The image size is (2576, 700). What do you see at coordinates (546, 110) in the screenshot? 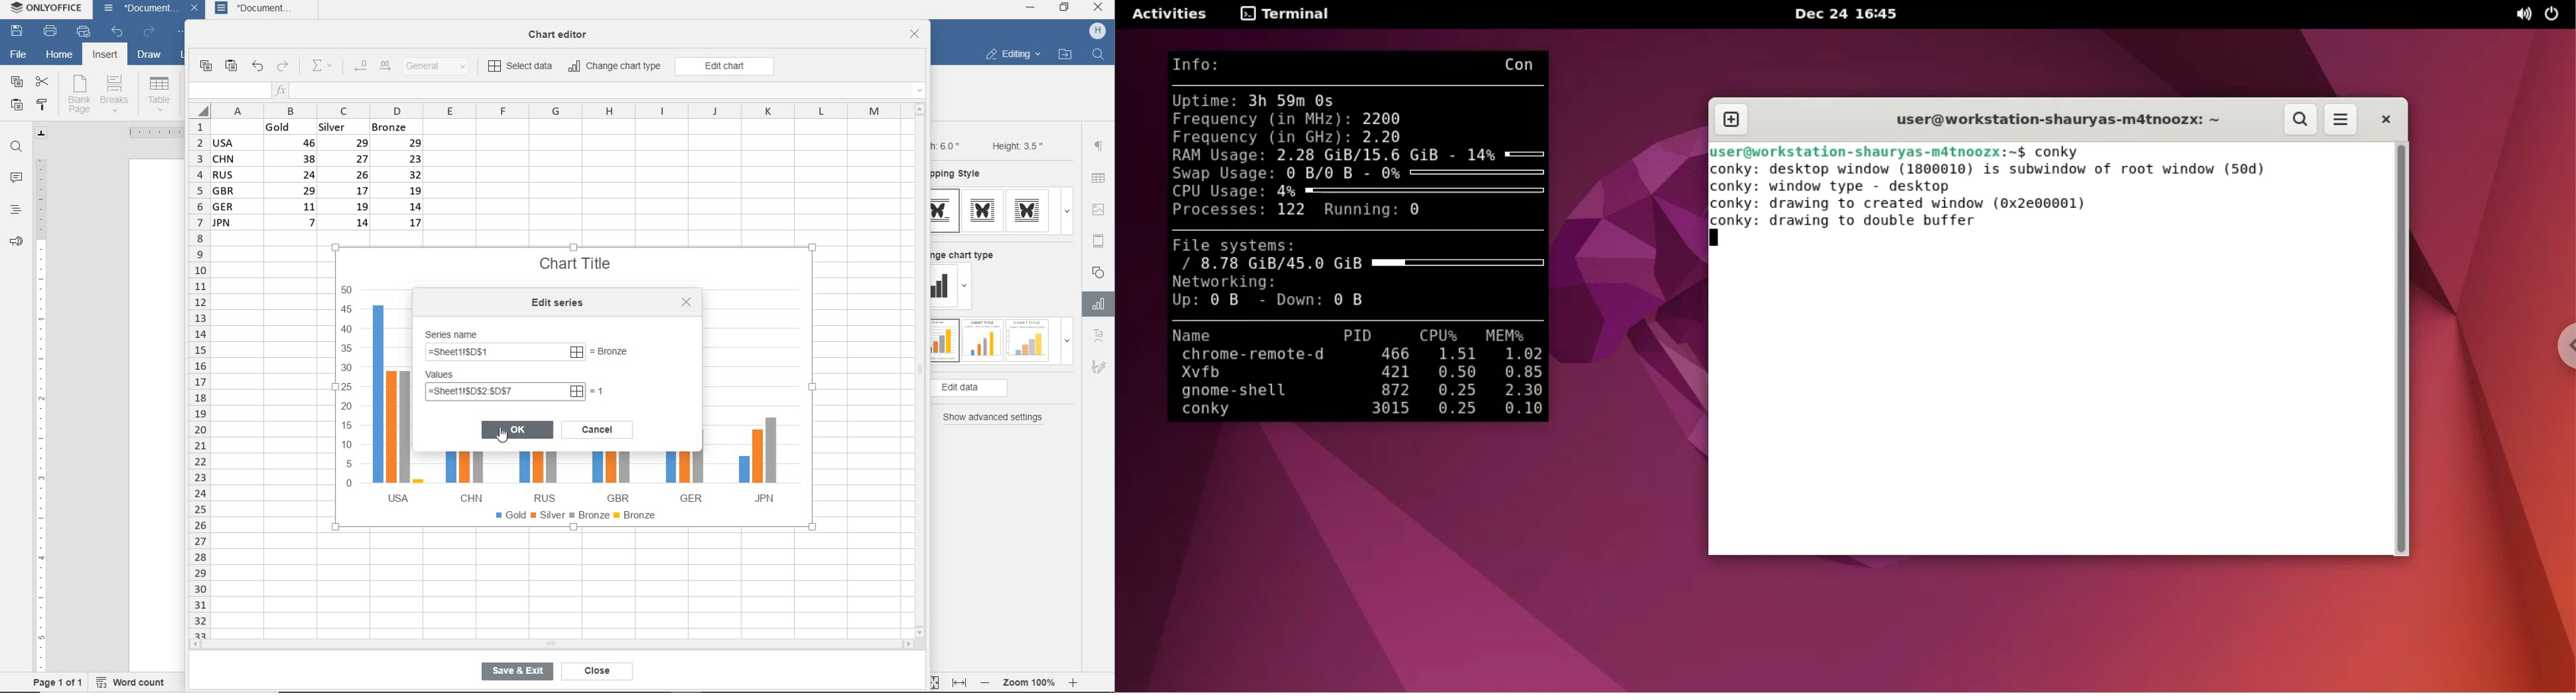
I see `columns` at bounding box center [546, 110].